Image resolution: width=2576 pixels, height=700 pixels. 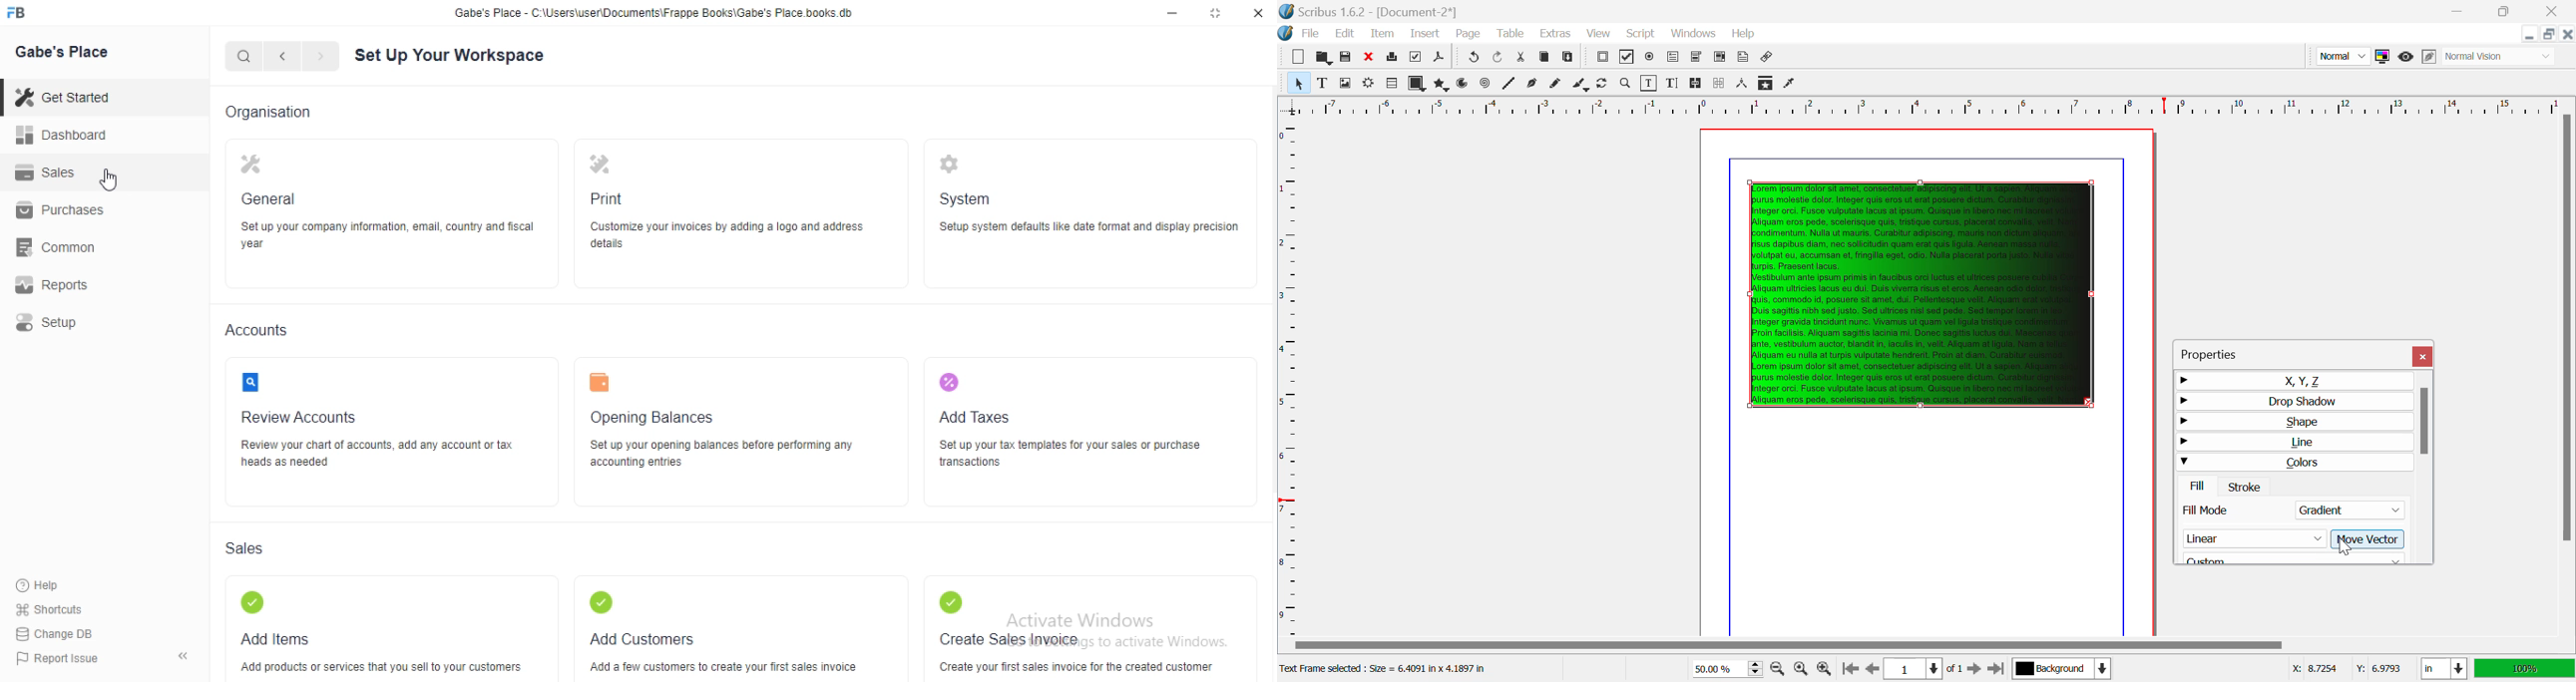 I want to click on Preview Mode, so click(x=2407, y=58).